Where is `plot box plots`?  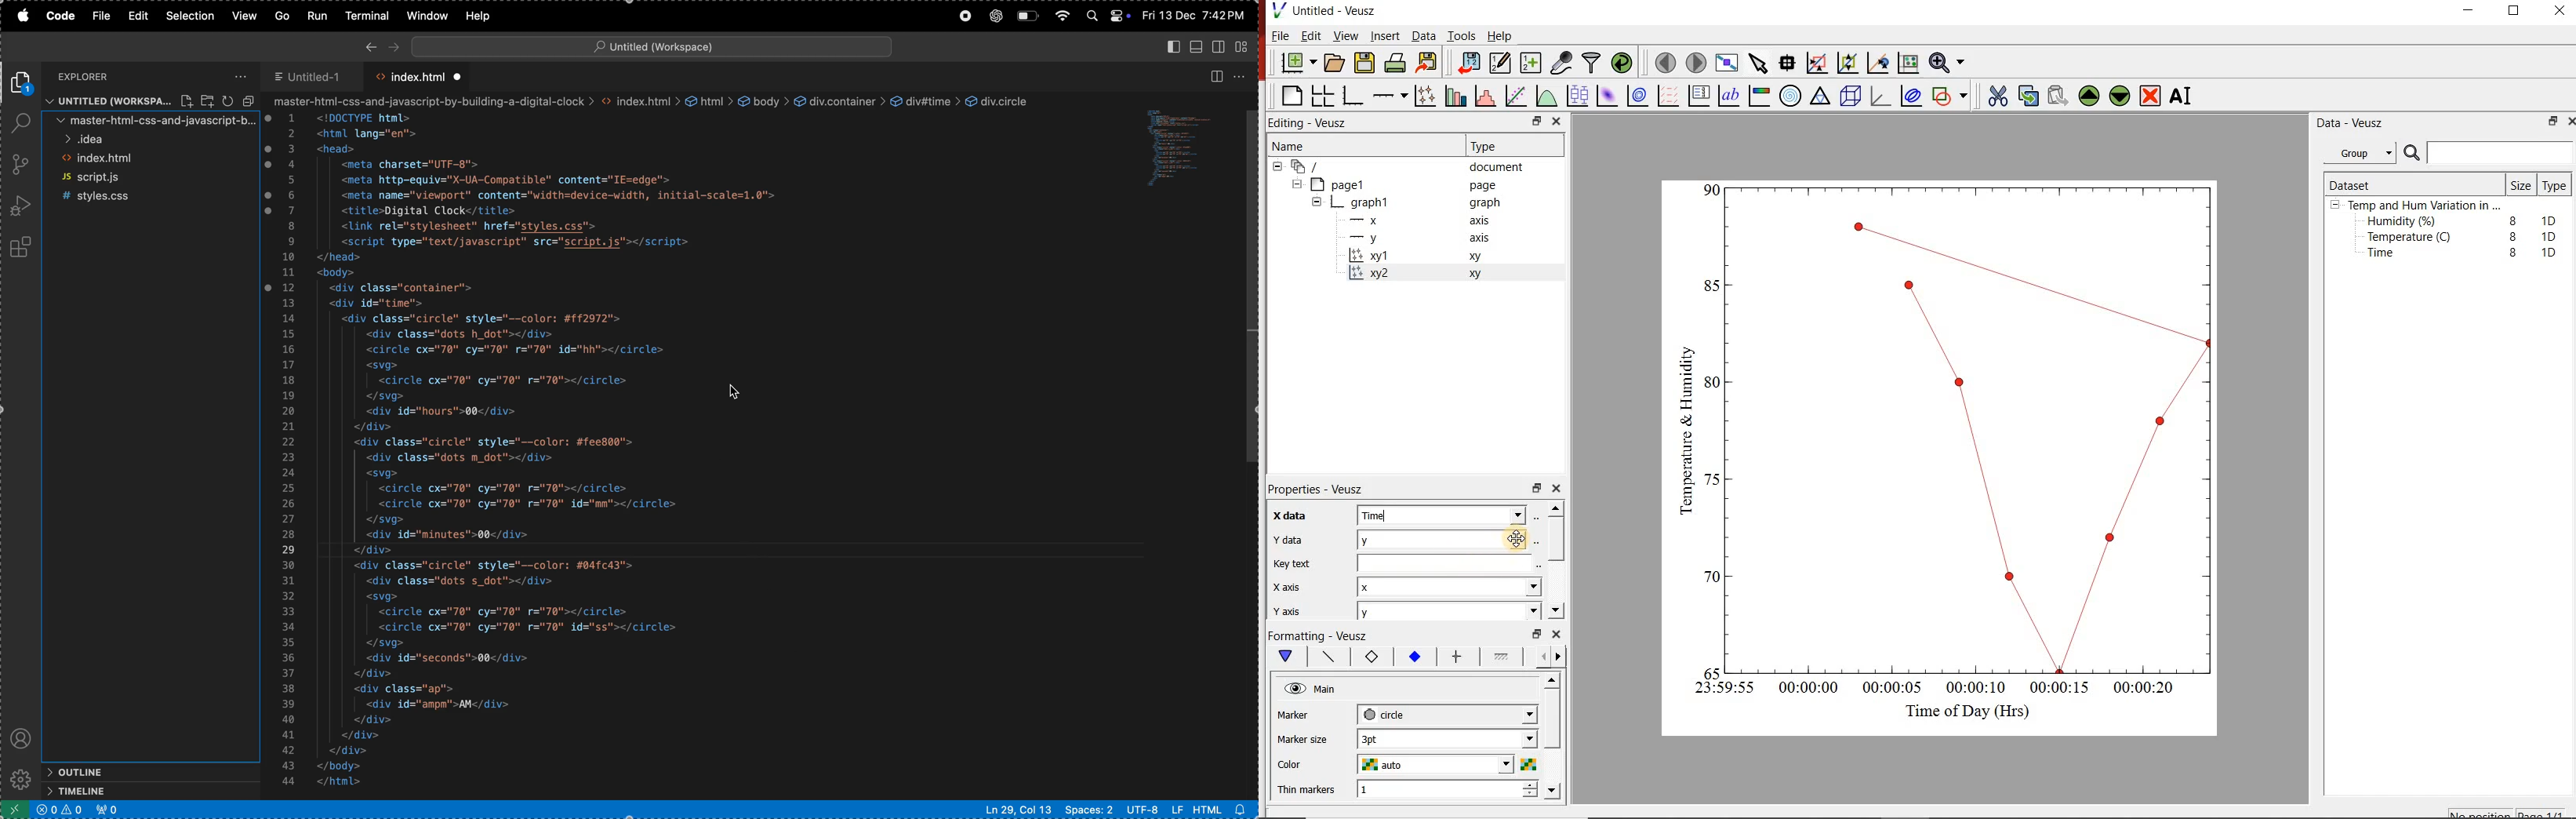 plot box plots is located at coordinates (1578, 96).